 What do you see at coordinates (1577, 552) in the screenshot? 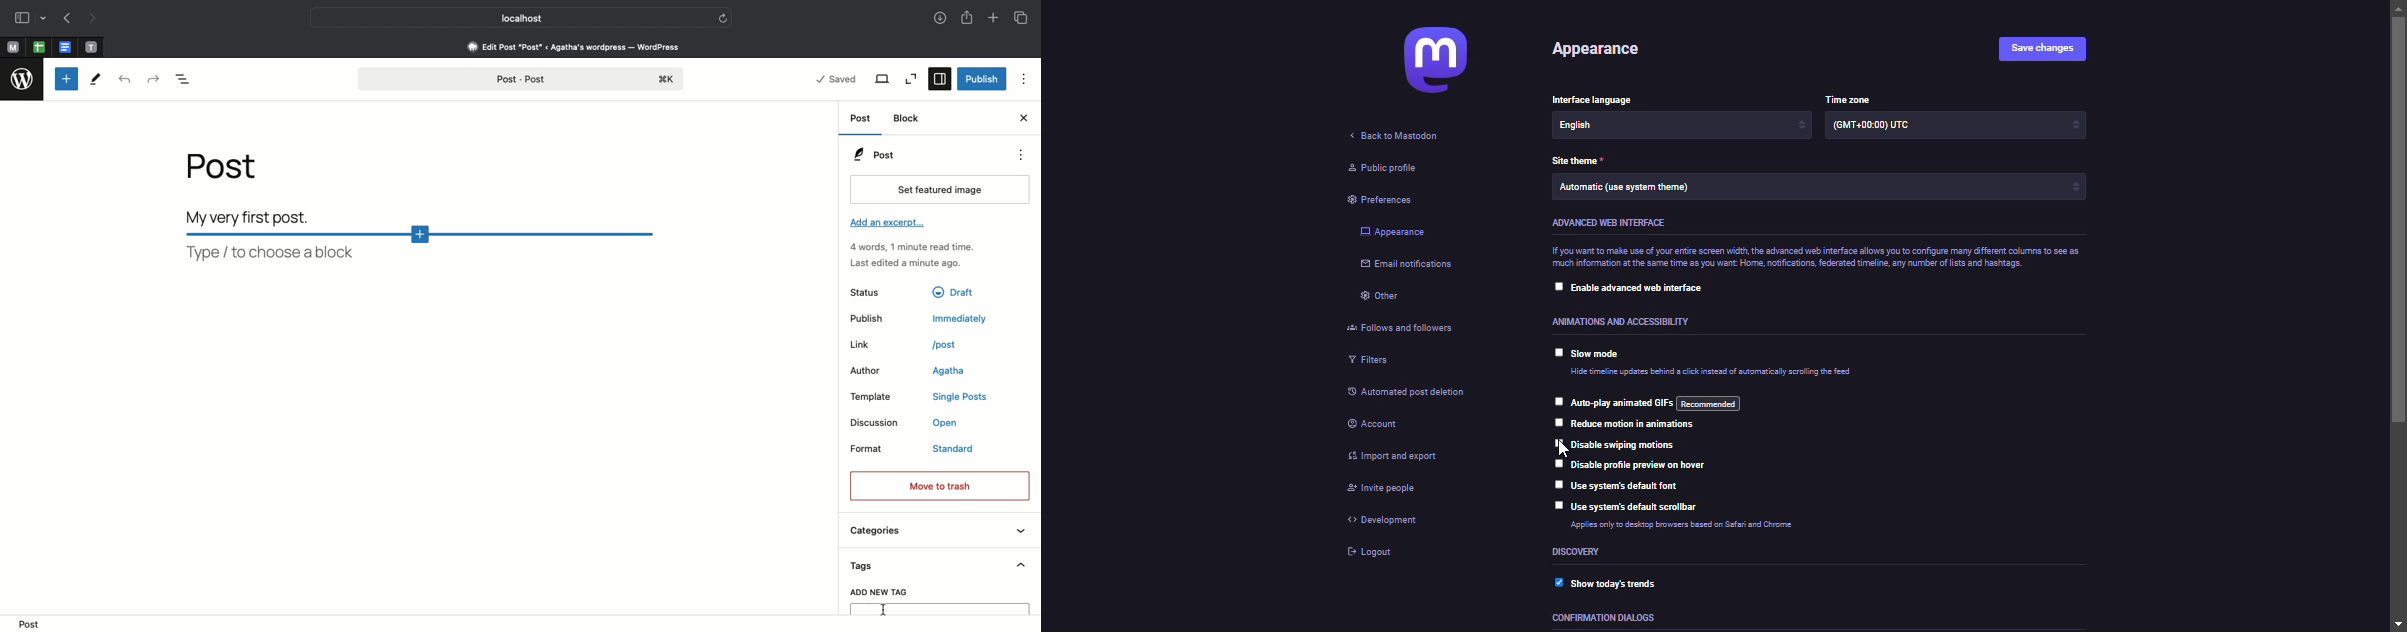
I see `discovery` at bounding box center [1577, 552].